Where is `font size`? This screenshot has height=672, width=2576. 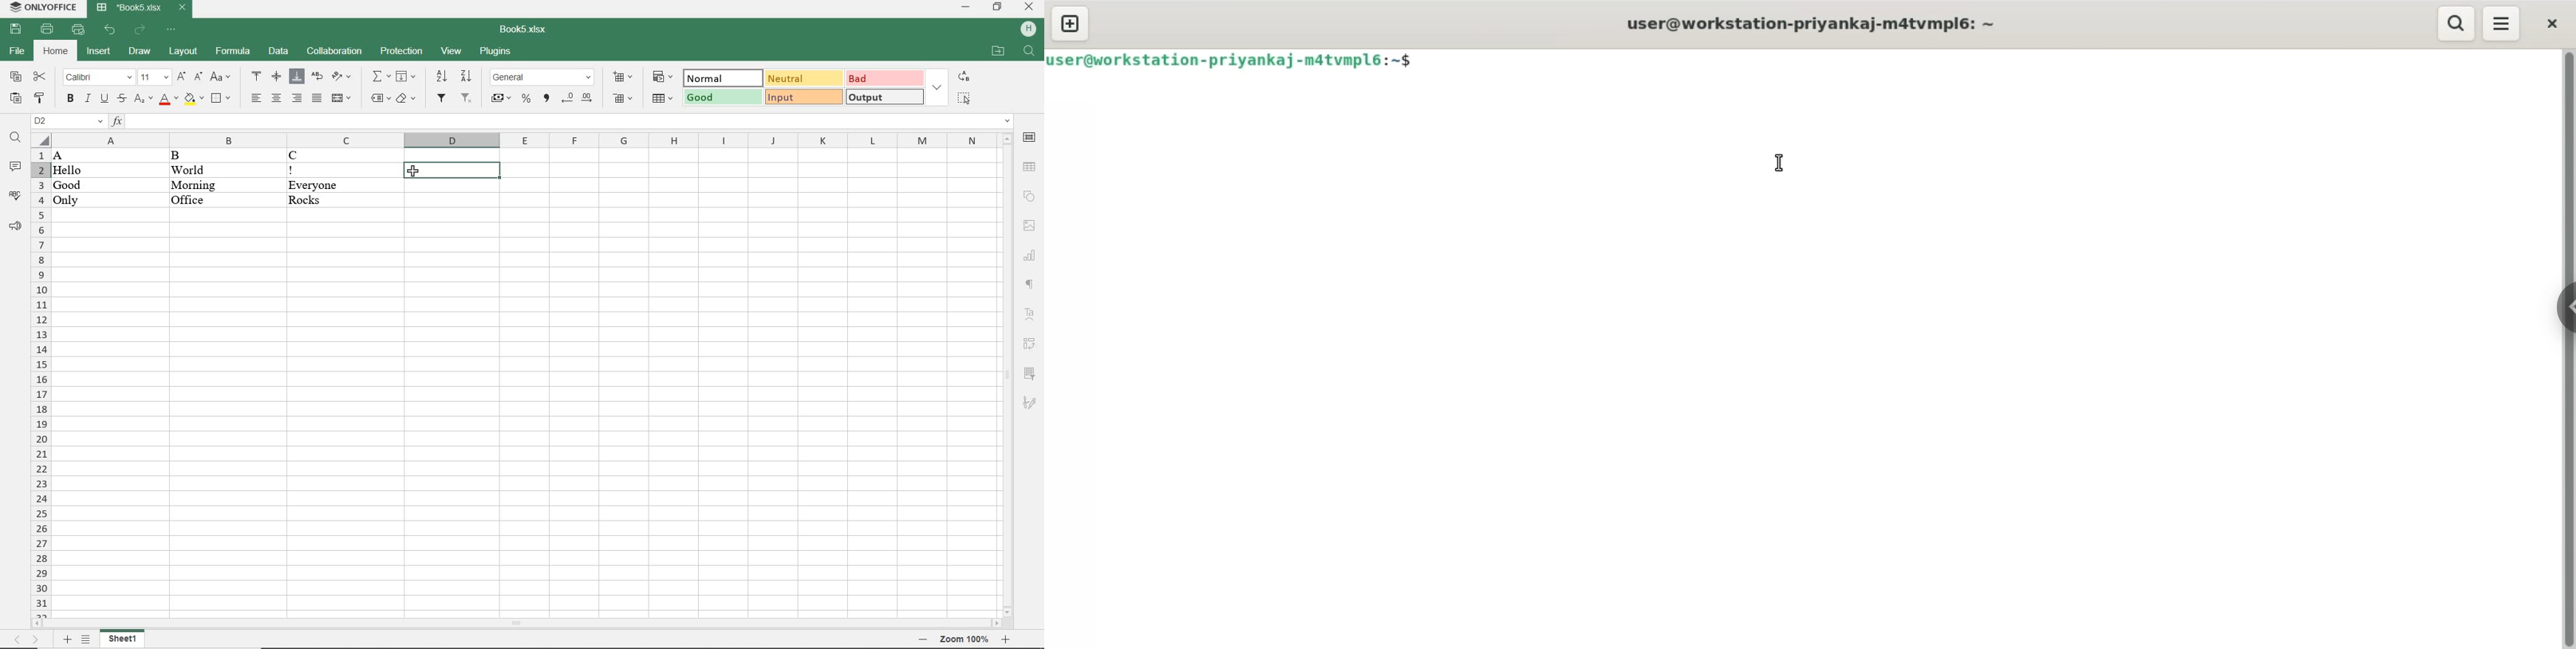 font size is located at coordinates (154, 78).